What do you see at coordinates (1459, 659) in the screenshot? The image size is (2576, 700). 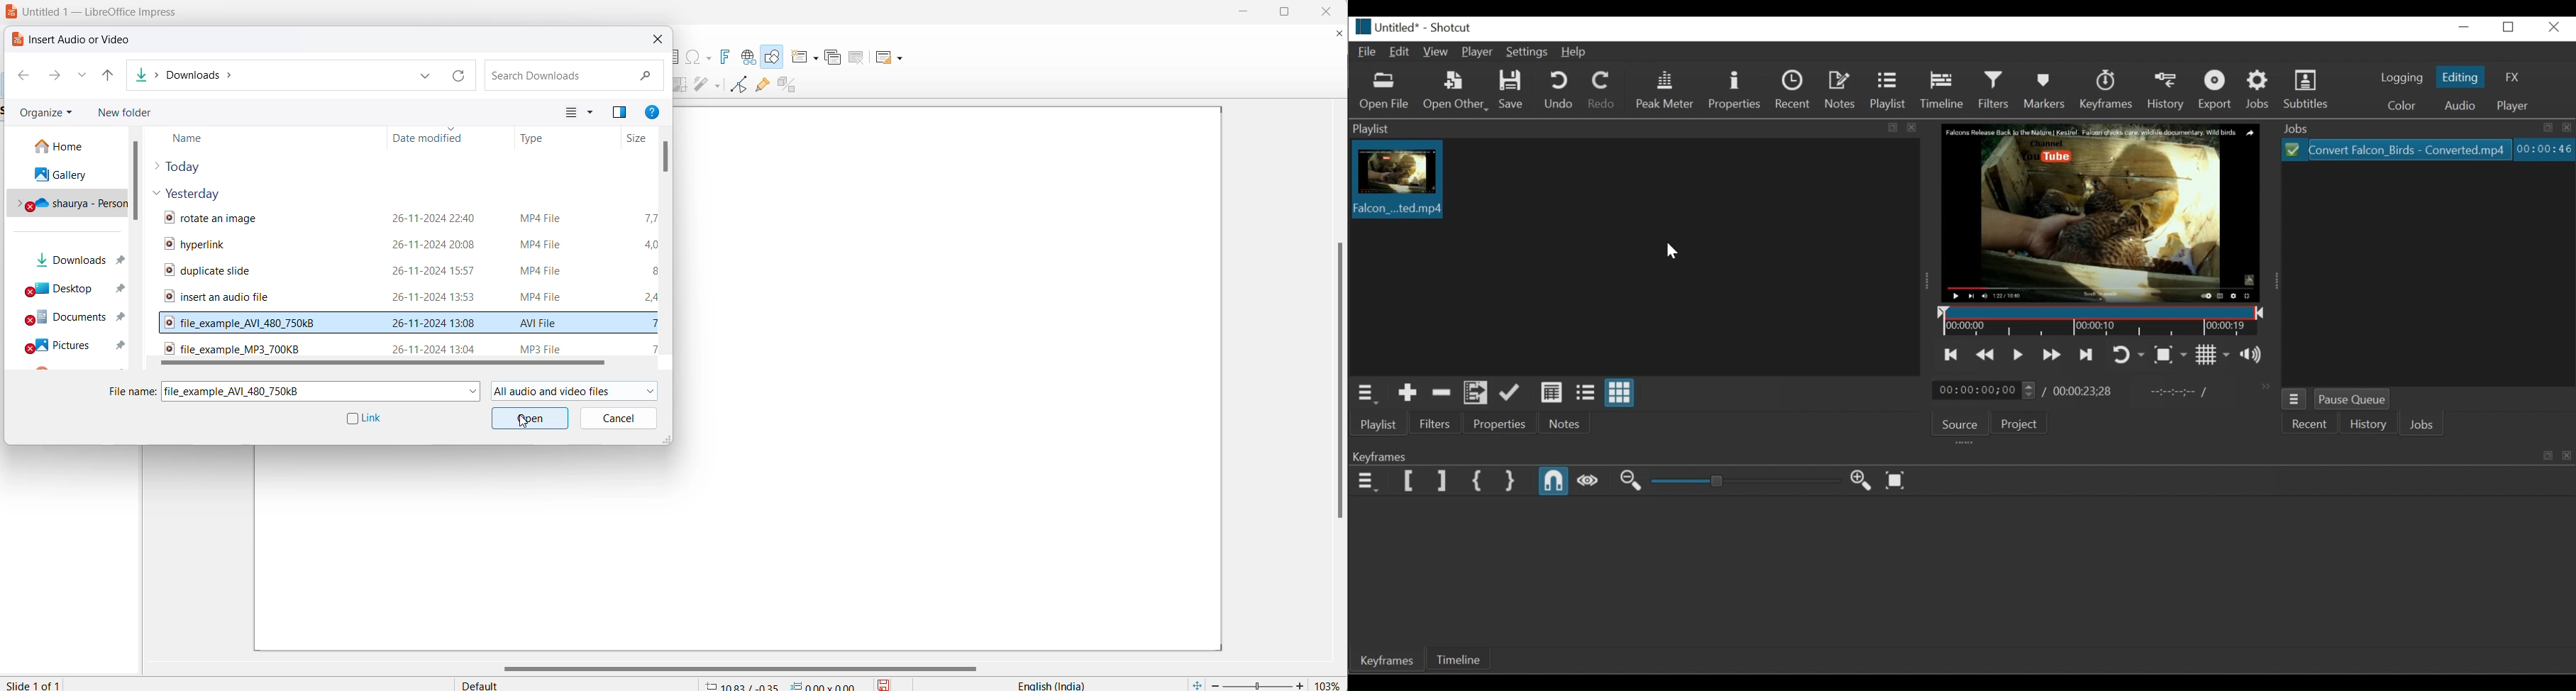 I see `Timeline` at bounding box center [1459, 659].